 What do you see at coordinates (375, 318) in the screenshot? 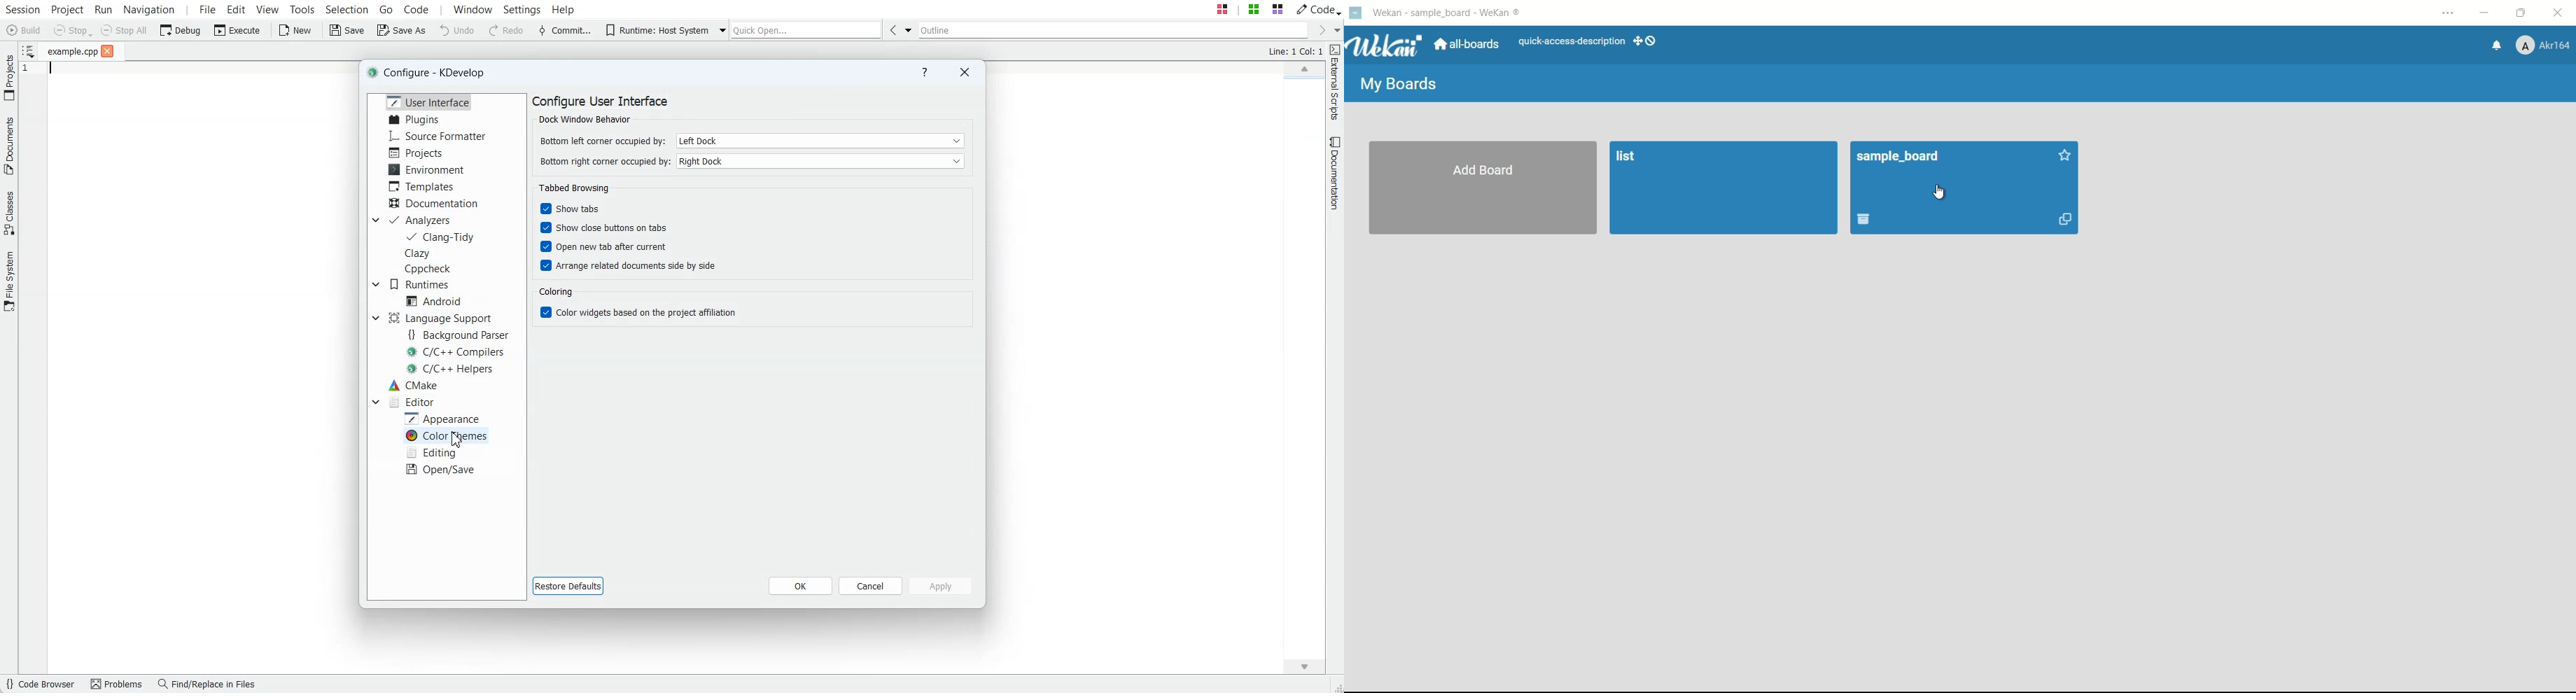
I see `Drop down box` at bounding box center [375, 318].